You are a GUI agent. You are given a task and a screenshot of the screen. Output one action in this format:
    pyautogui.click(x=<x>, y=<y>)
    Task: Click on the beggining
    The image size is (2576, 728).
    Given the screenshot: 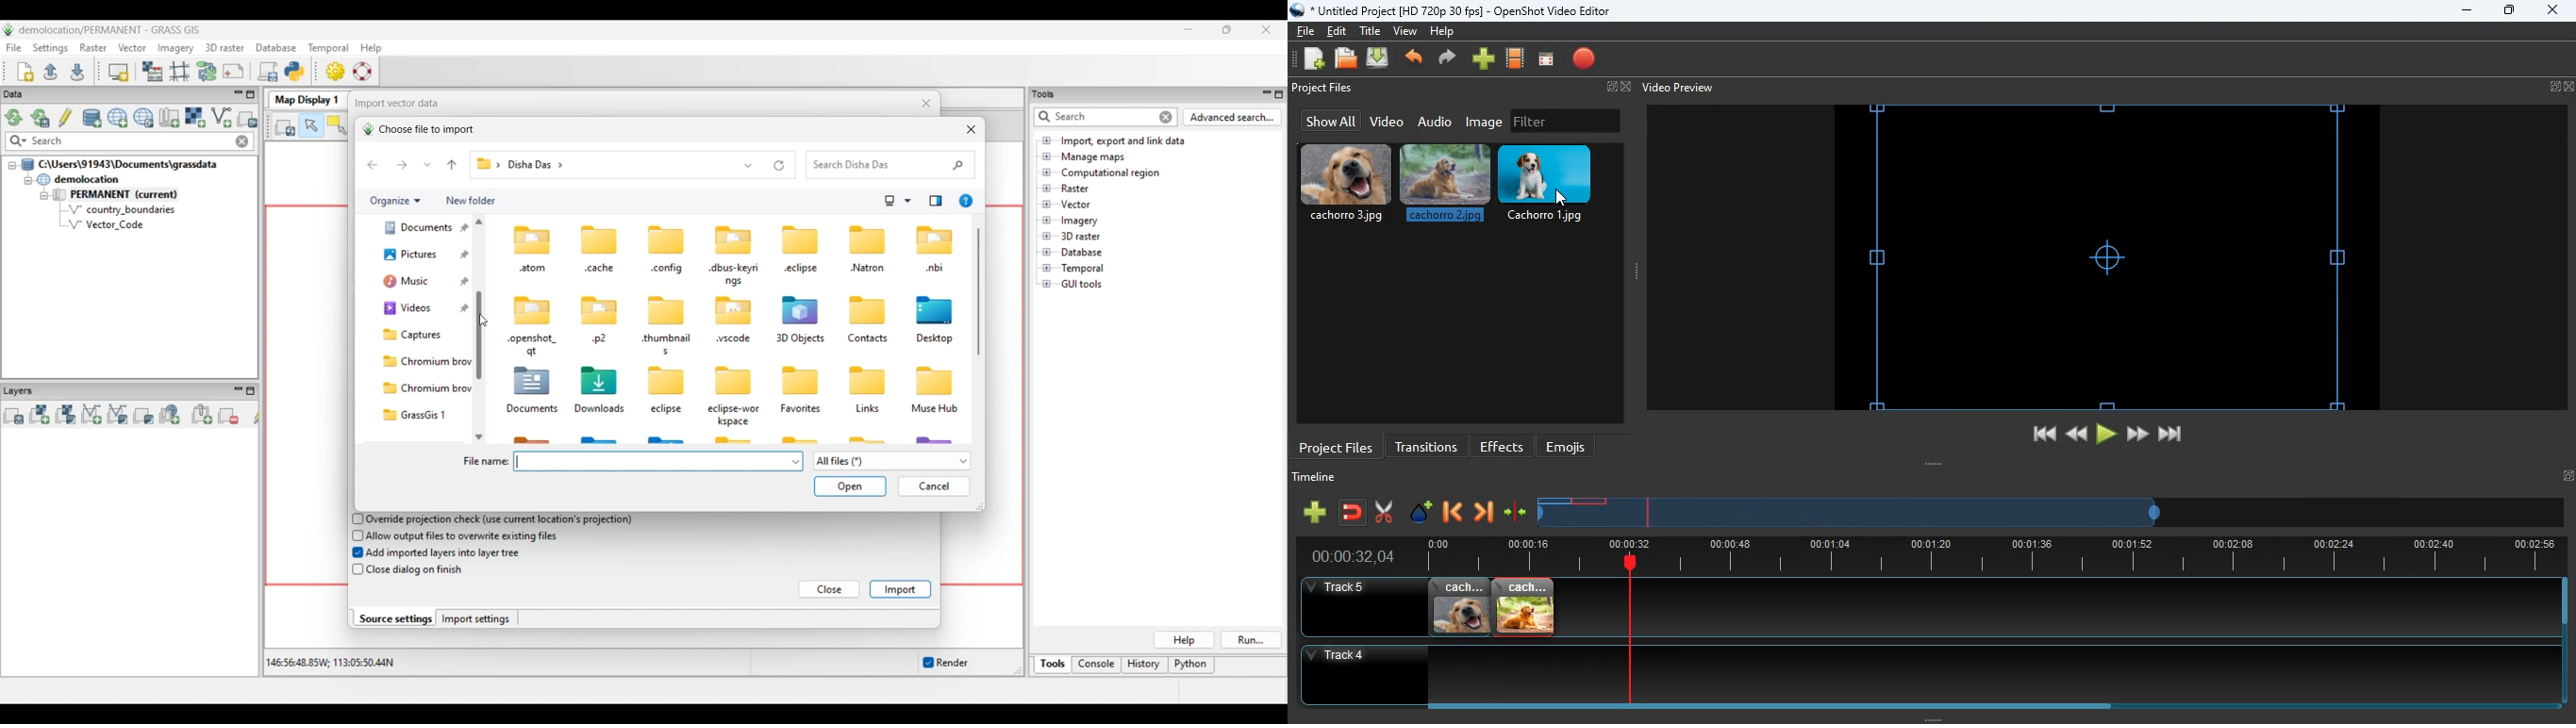 What is the action you would take?
    pyautogui.click(x=2036, y=435)
    